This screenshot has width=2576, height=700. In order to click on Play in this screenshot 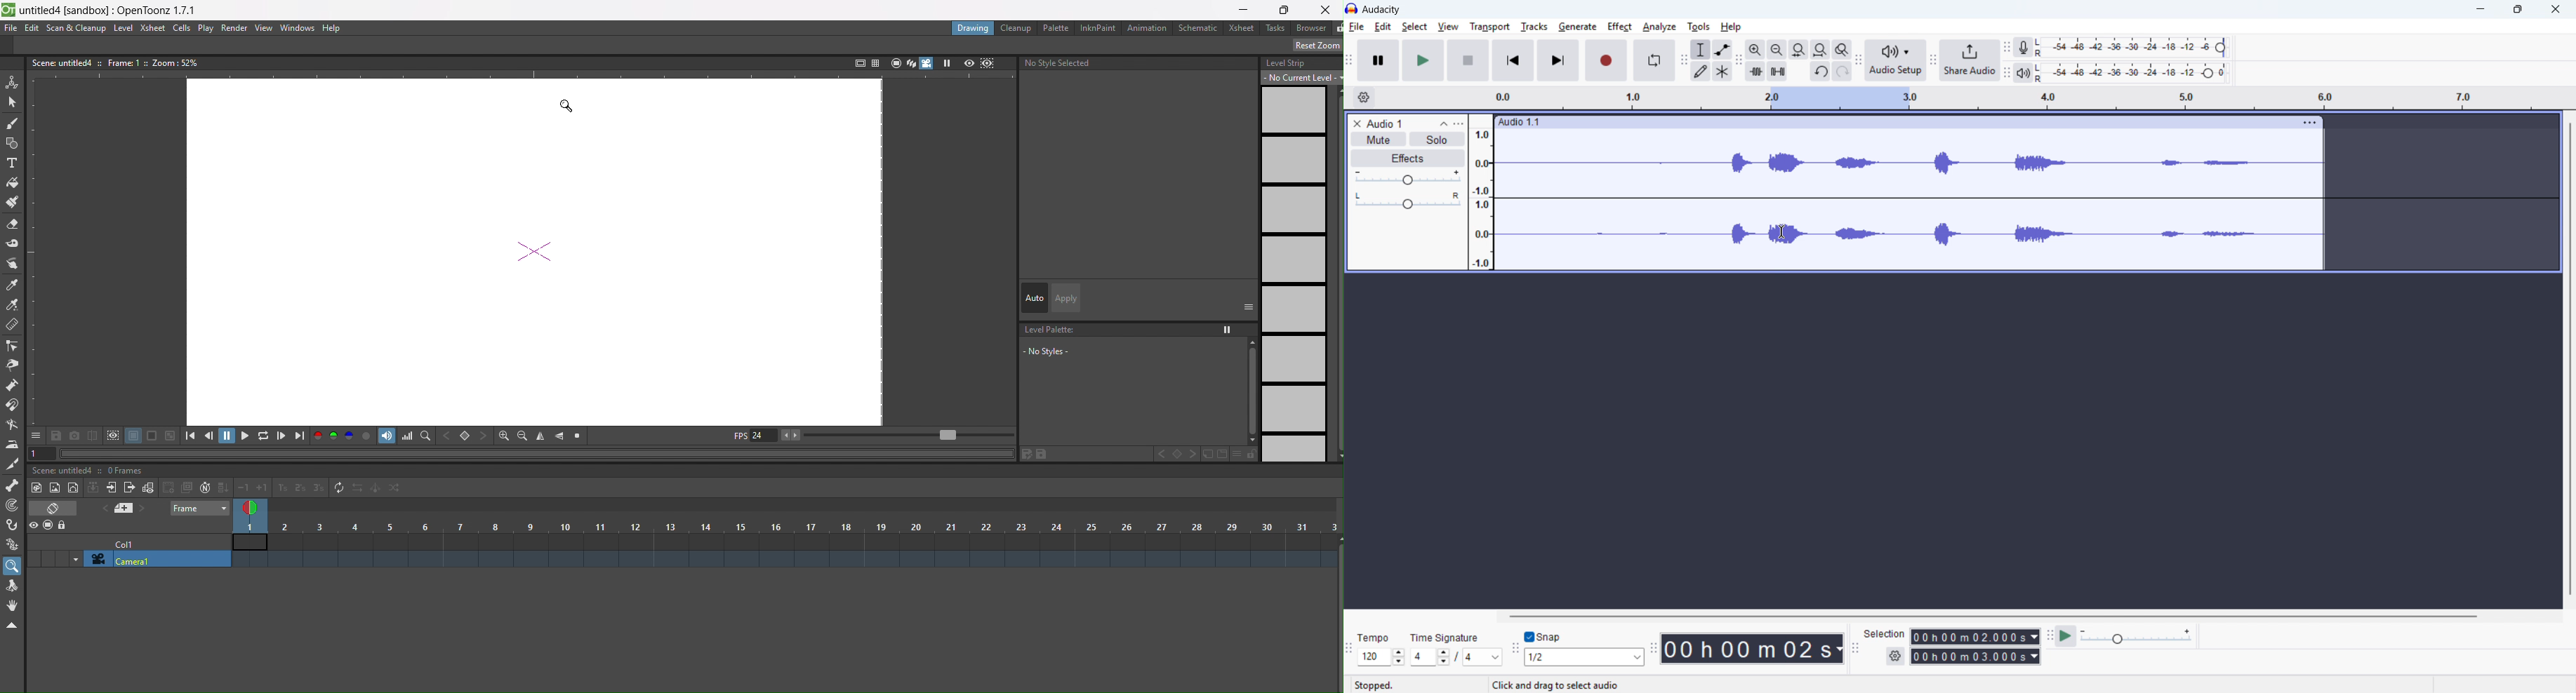, I will do `click(1423, 60)`.